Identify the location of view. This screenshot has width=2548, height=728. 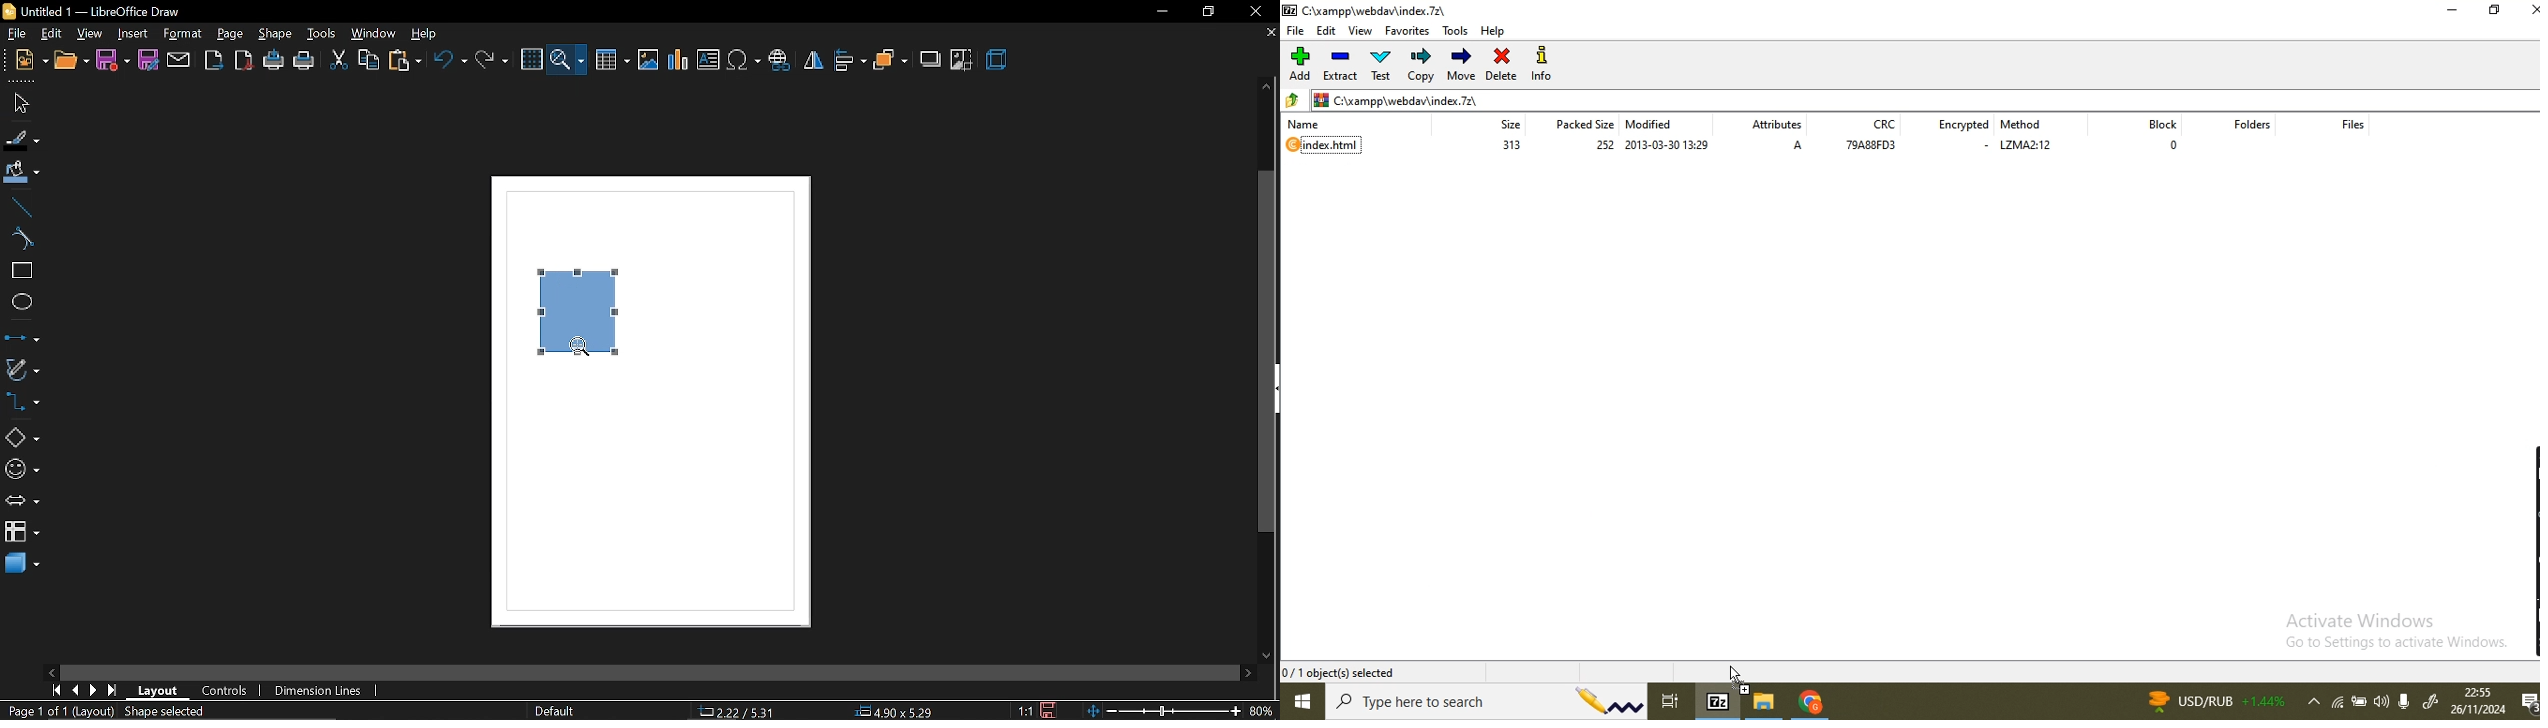
(51, 32).